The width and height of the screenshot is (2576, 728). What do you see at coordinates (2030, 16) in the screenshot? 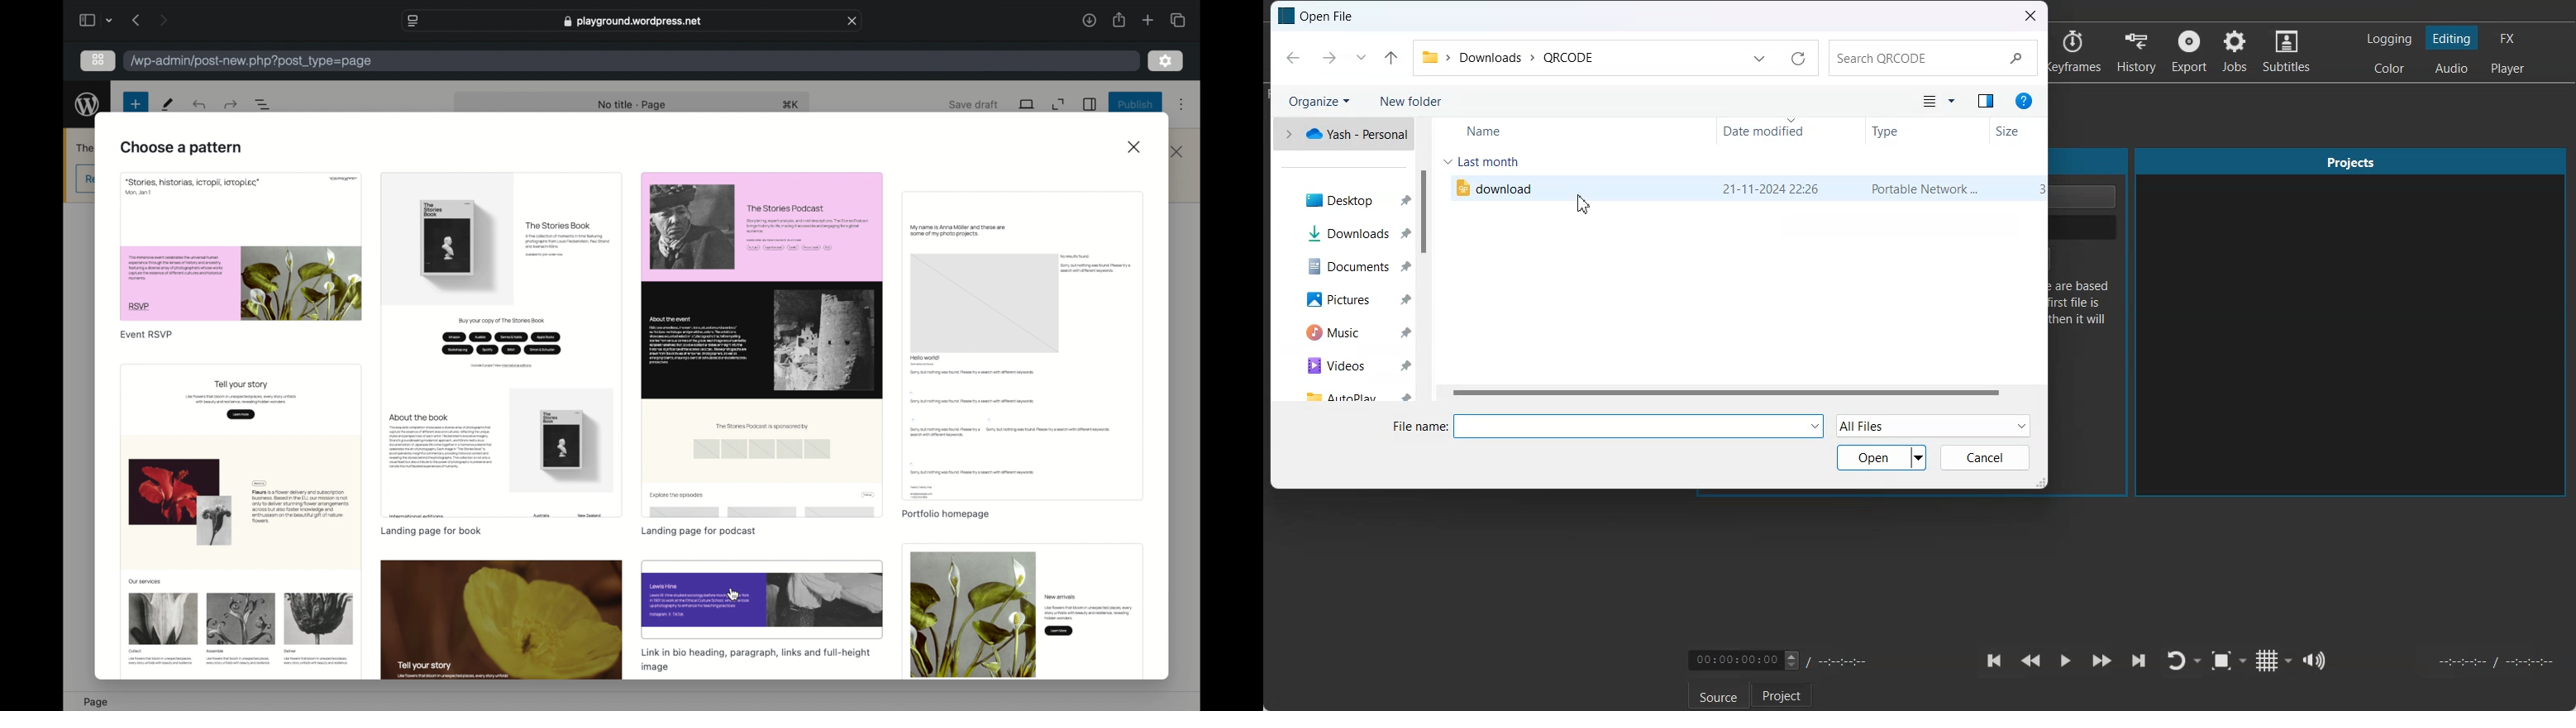
I see `Close` at bounding box center [2030, 16].